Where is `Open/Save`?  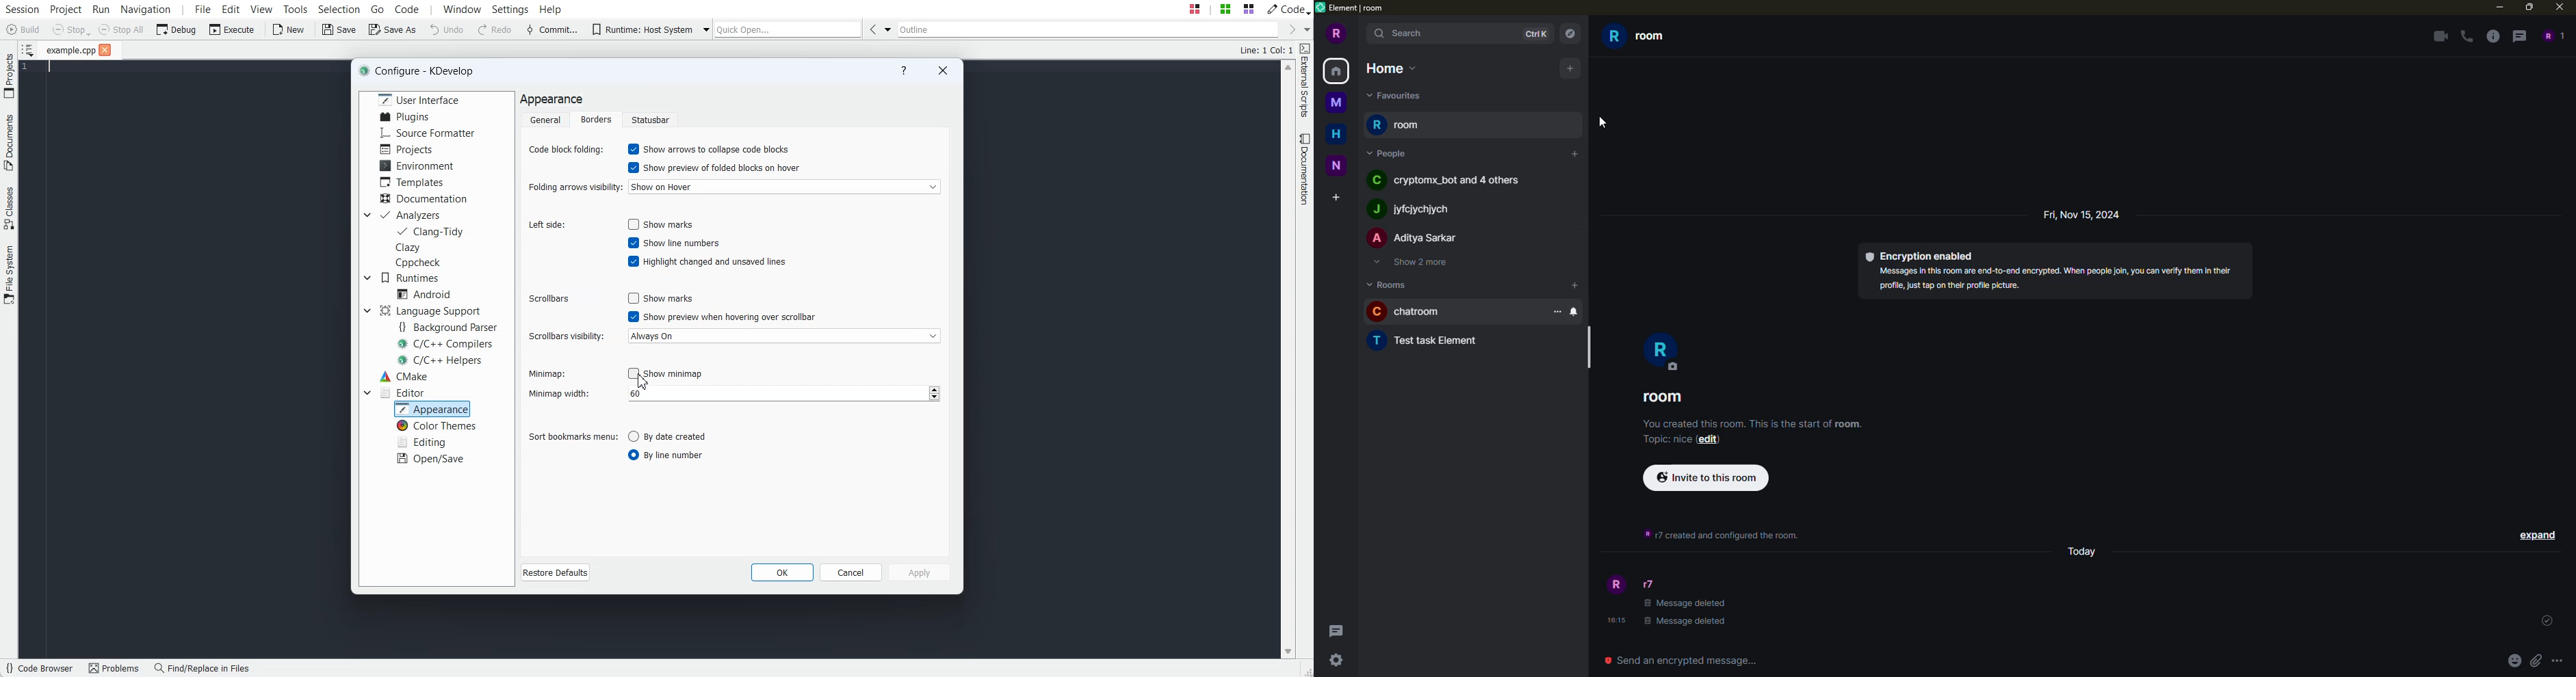
Open/Save is located at coordinates (432, 459).